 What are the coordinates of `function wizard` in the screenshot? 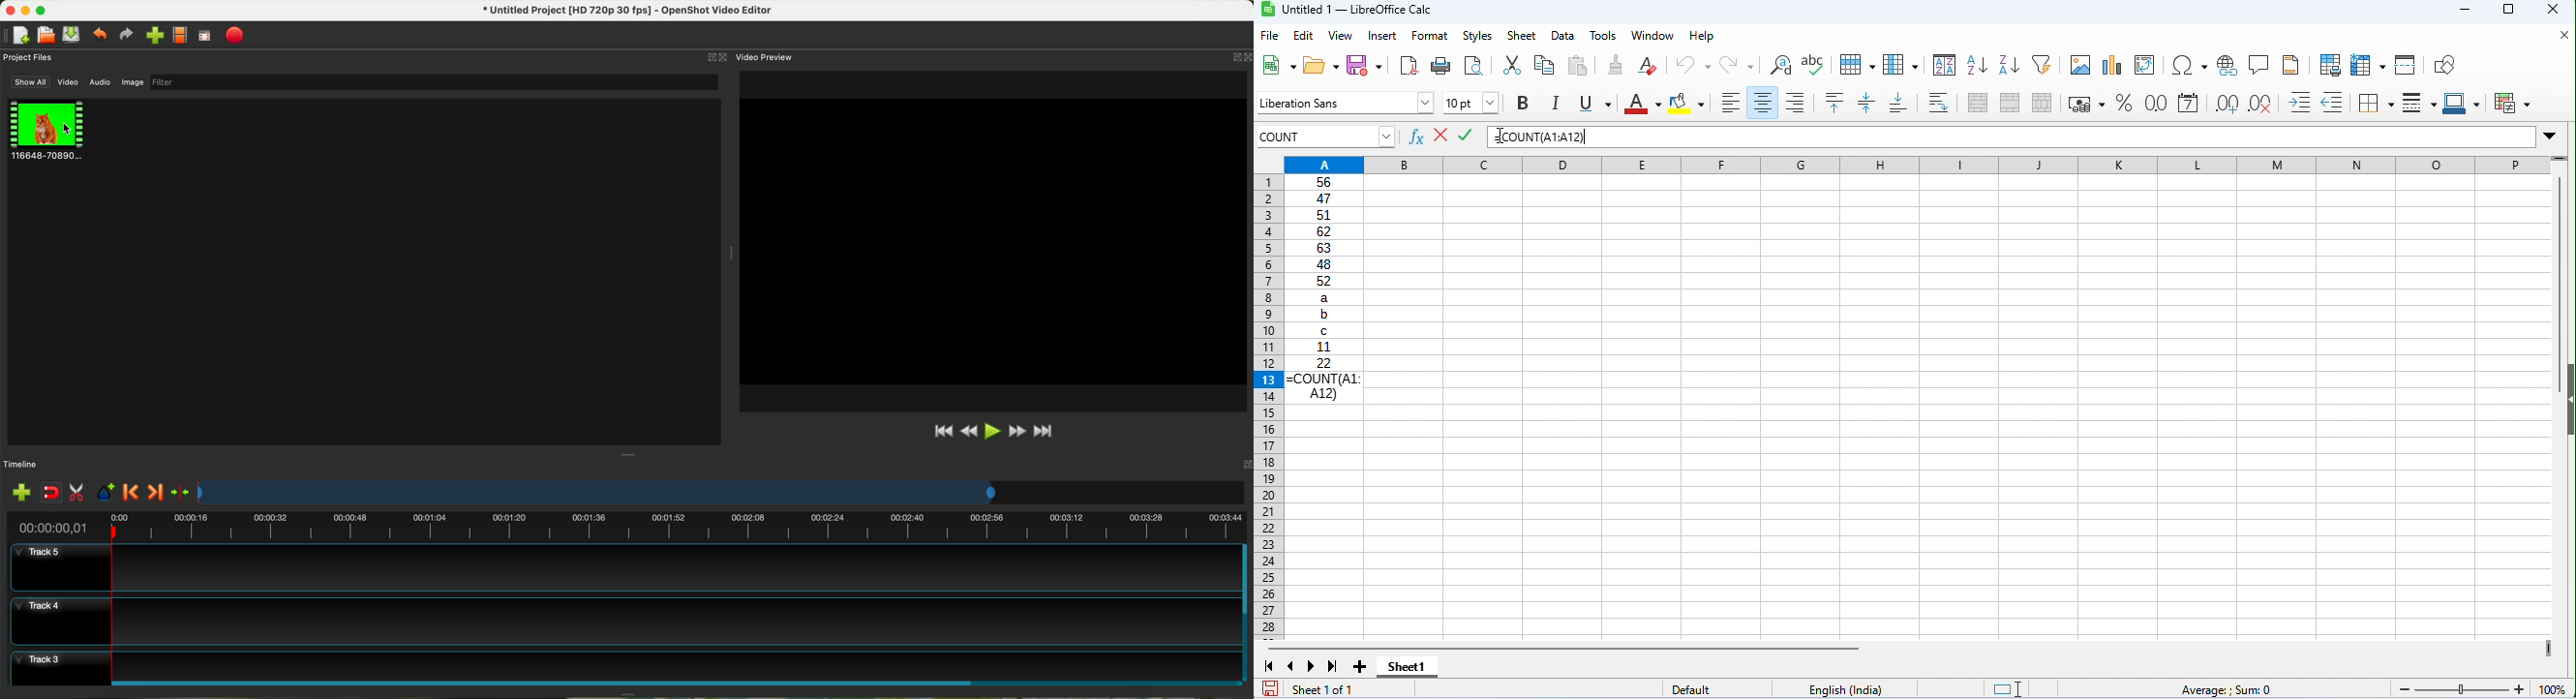 It's located at (1416, 137).